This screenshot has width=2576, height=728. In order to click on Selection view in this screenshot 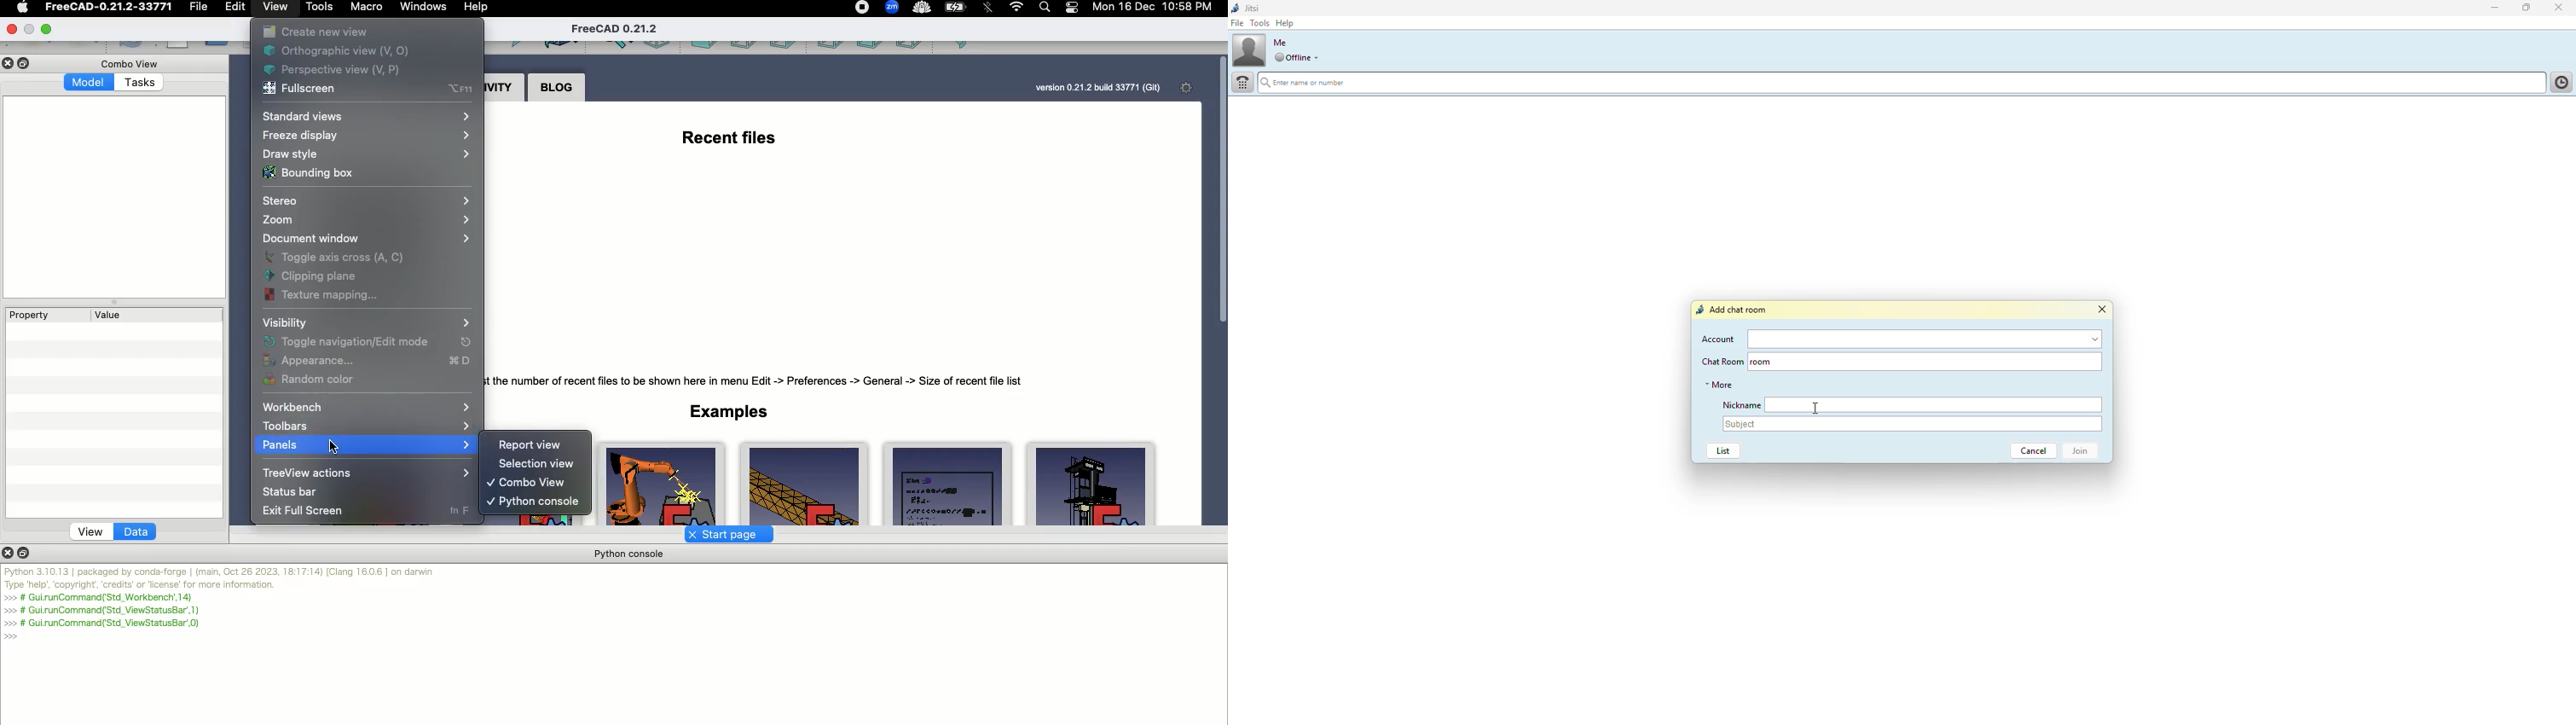, I will do `click(540, 463)`.